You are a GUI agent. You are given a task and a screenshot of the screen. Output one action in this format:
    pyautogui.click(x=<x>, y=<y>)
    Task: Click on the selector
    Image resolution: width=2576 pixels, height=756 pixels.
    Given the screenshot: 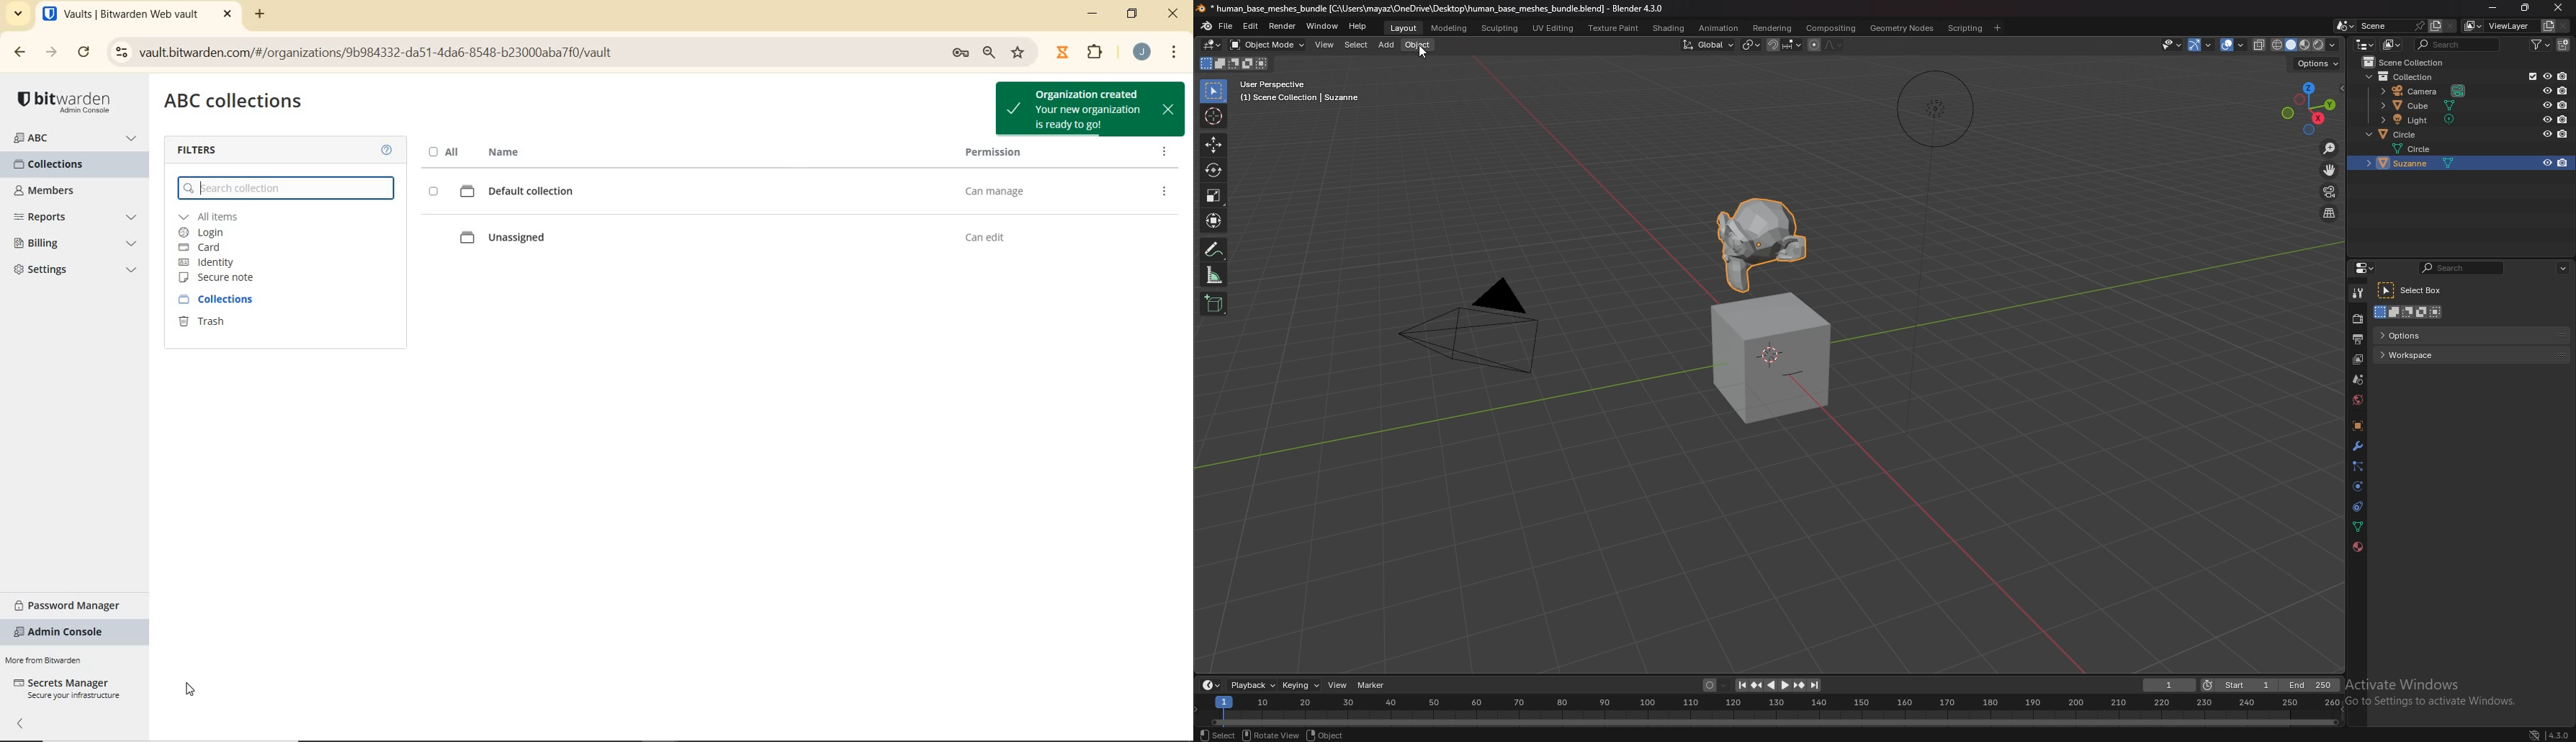 What is the action you would take?
    pyautogui.click(x=1214, y=91)
    